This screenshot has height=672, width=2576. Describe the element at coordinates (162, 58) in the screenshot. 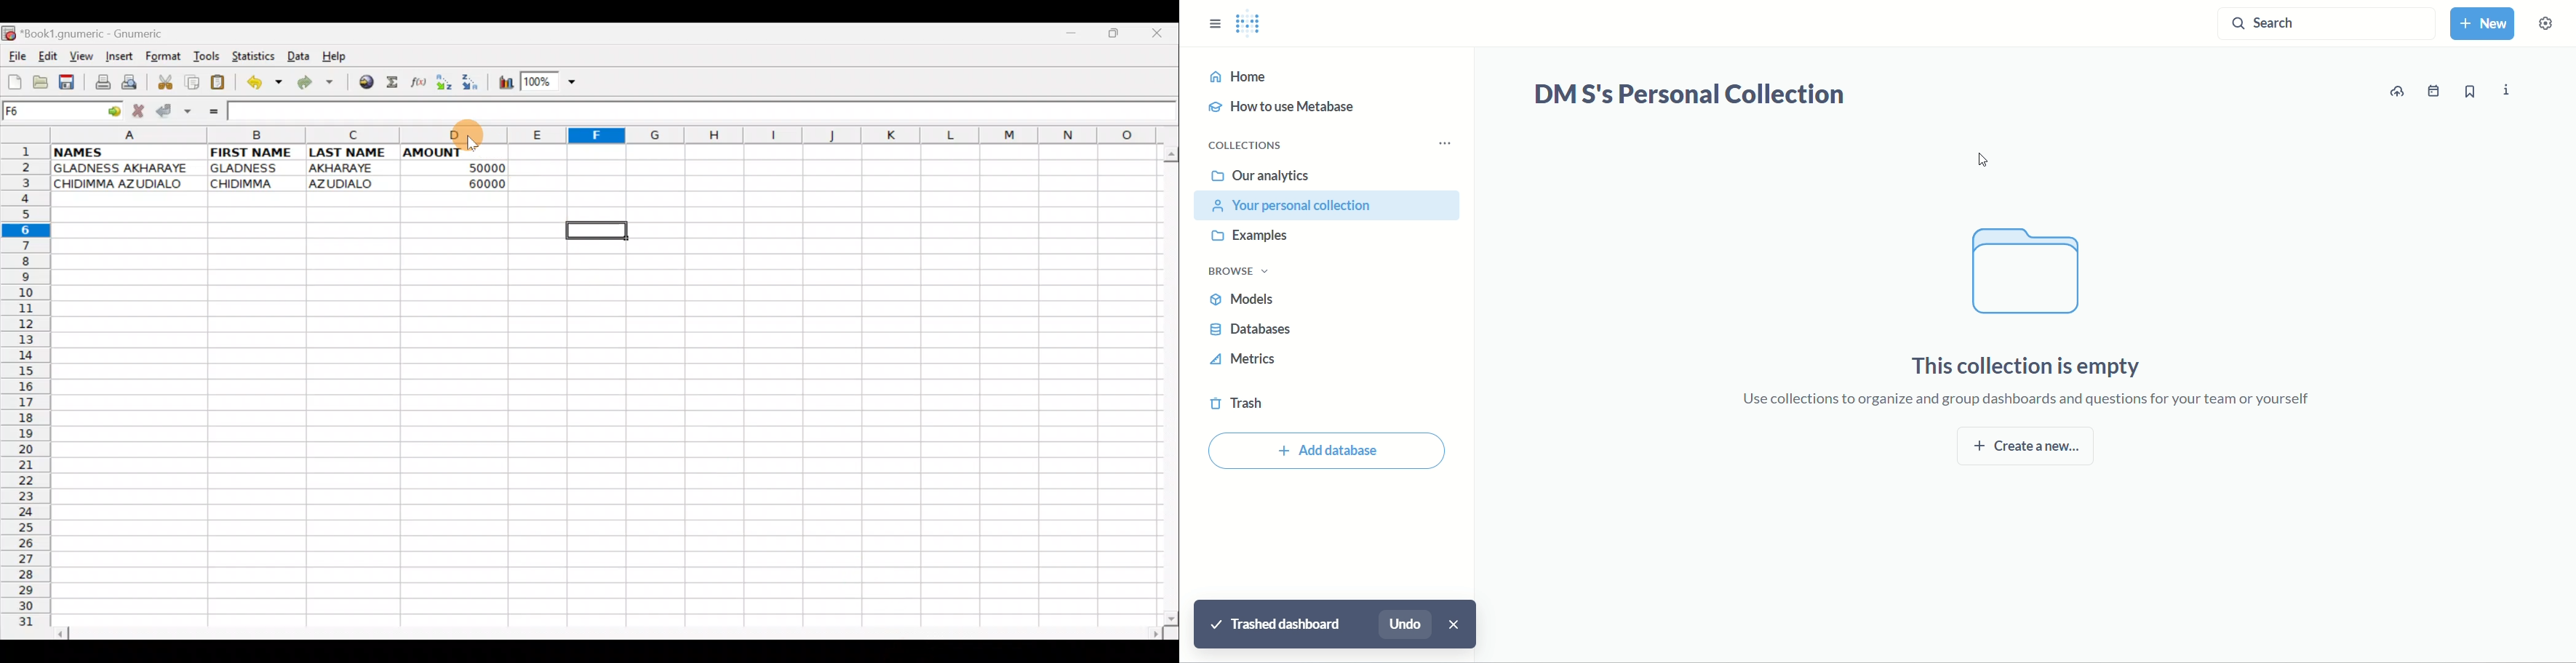

I see `Format` at that location.